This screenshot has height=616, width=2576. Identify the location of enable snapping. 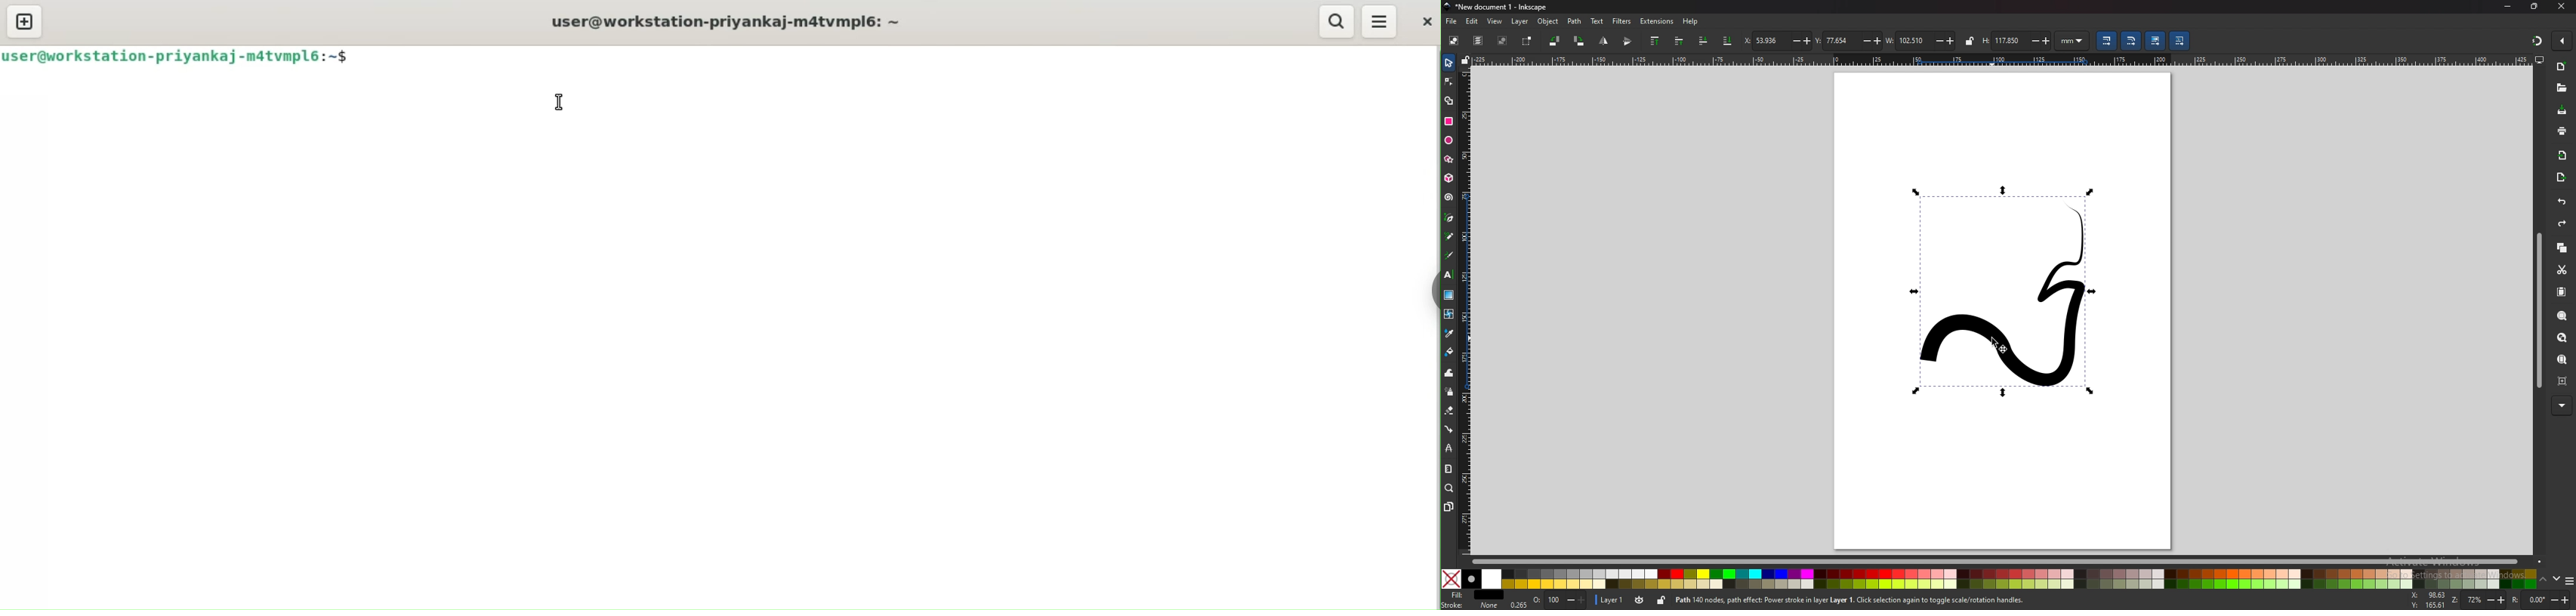
(2563, 40).